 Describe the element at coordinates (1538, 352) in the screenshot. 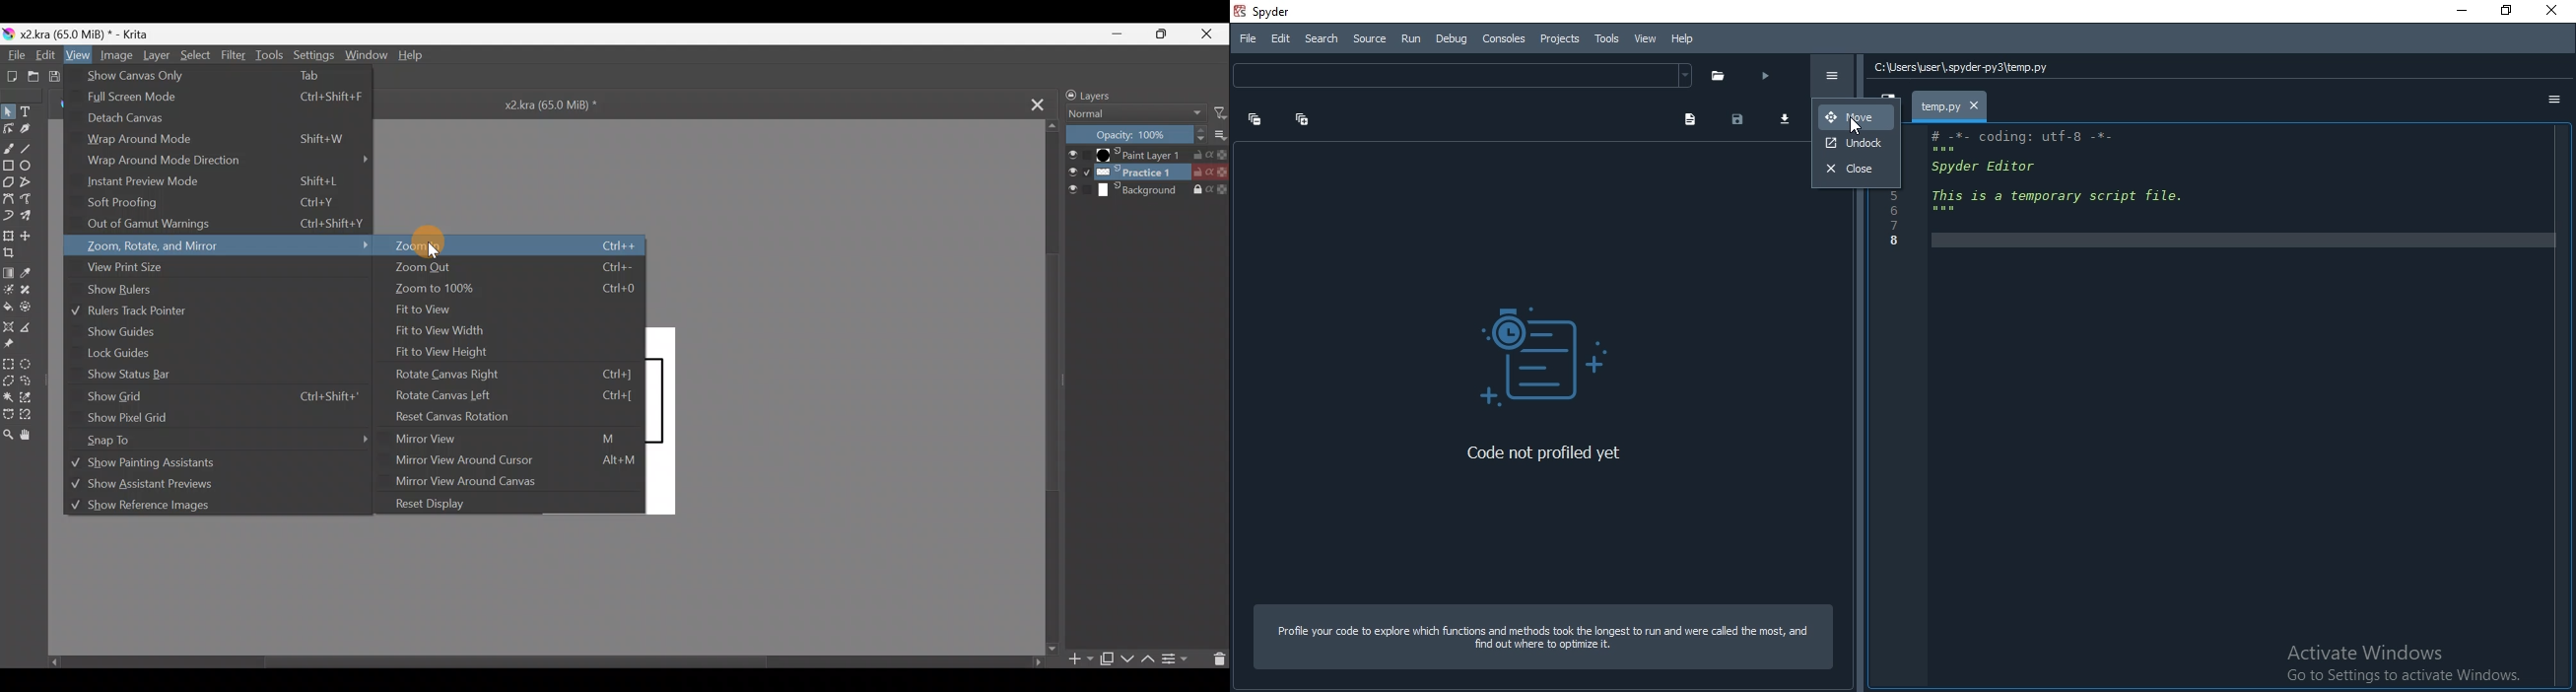

I see `code profiler` at that location.